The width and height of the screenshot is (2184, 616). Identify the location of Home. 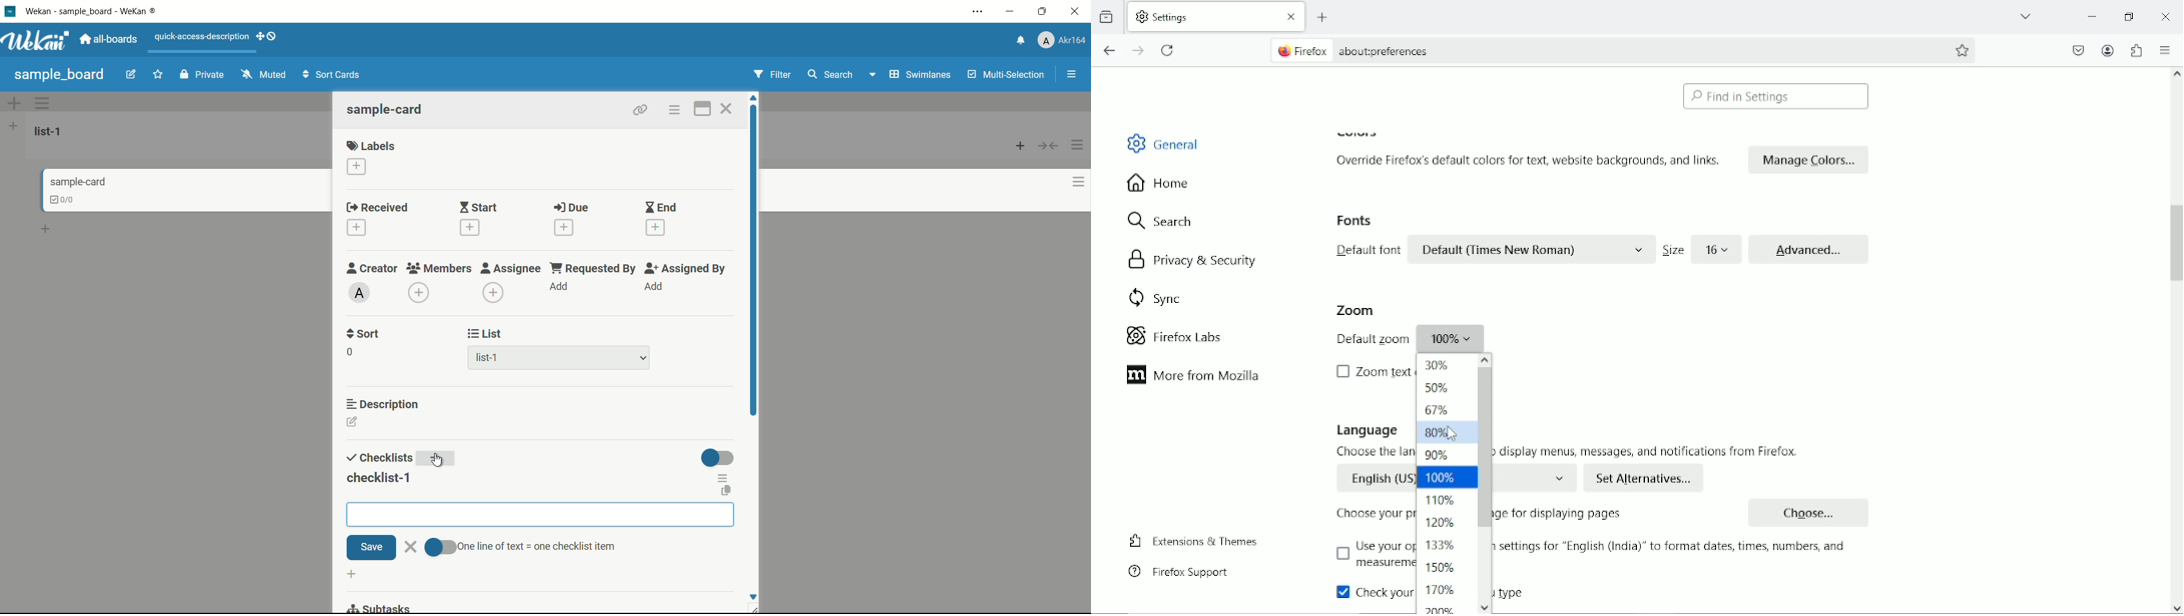
(1161, 182).